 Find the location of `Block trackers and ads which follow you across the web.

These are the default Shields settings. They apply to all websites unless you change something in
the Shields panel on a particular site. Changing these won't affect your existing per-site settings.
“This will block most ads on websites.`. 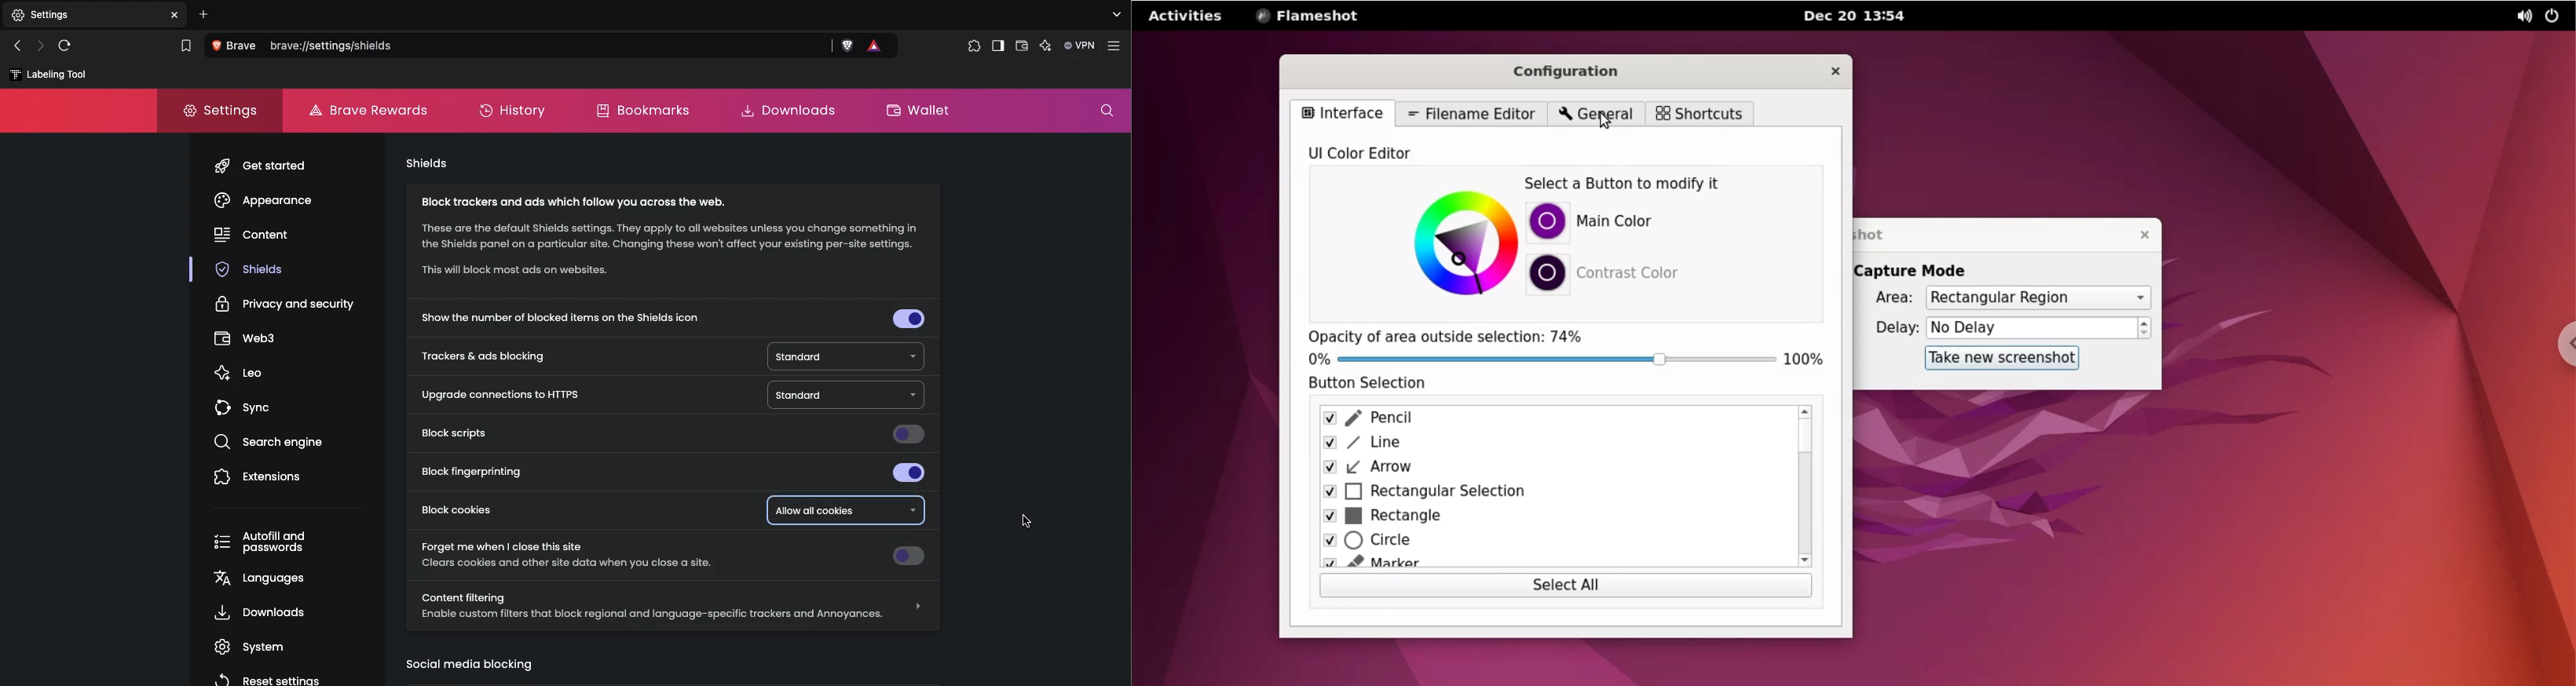

Block trackers and ads which follow you across the web.

These are the default Shields settings. They apply to all websites unless you change something in
the Shields panel on a particular site. Changing these won't affect your existing per-site settings.
“This will block most ads on websites. is located at coordinates (667, 243).